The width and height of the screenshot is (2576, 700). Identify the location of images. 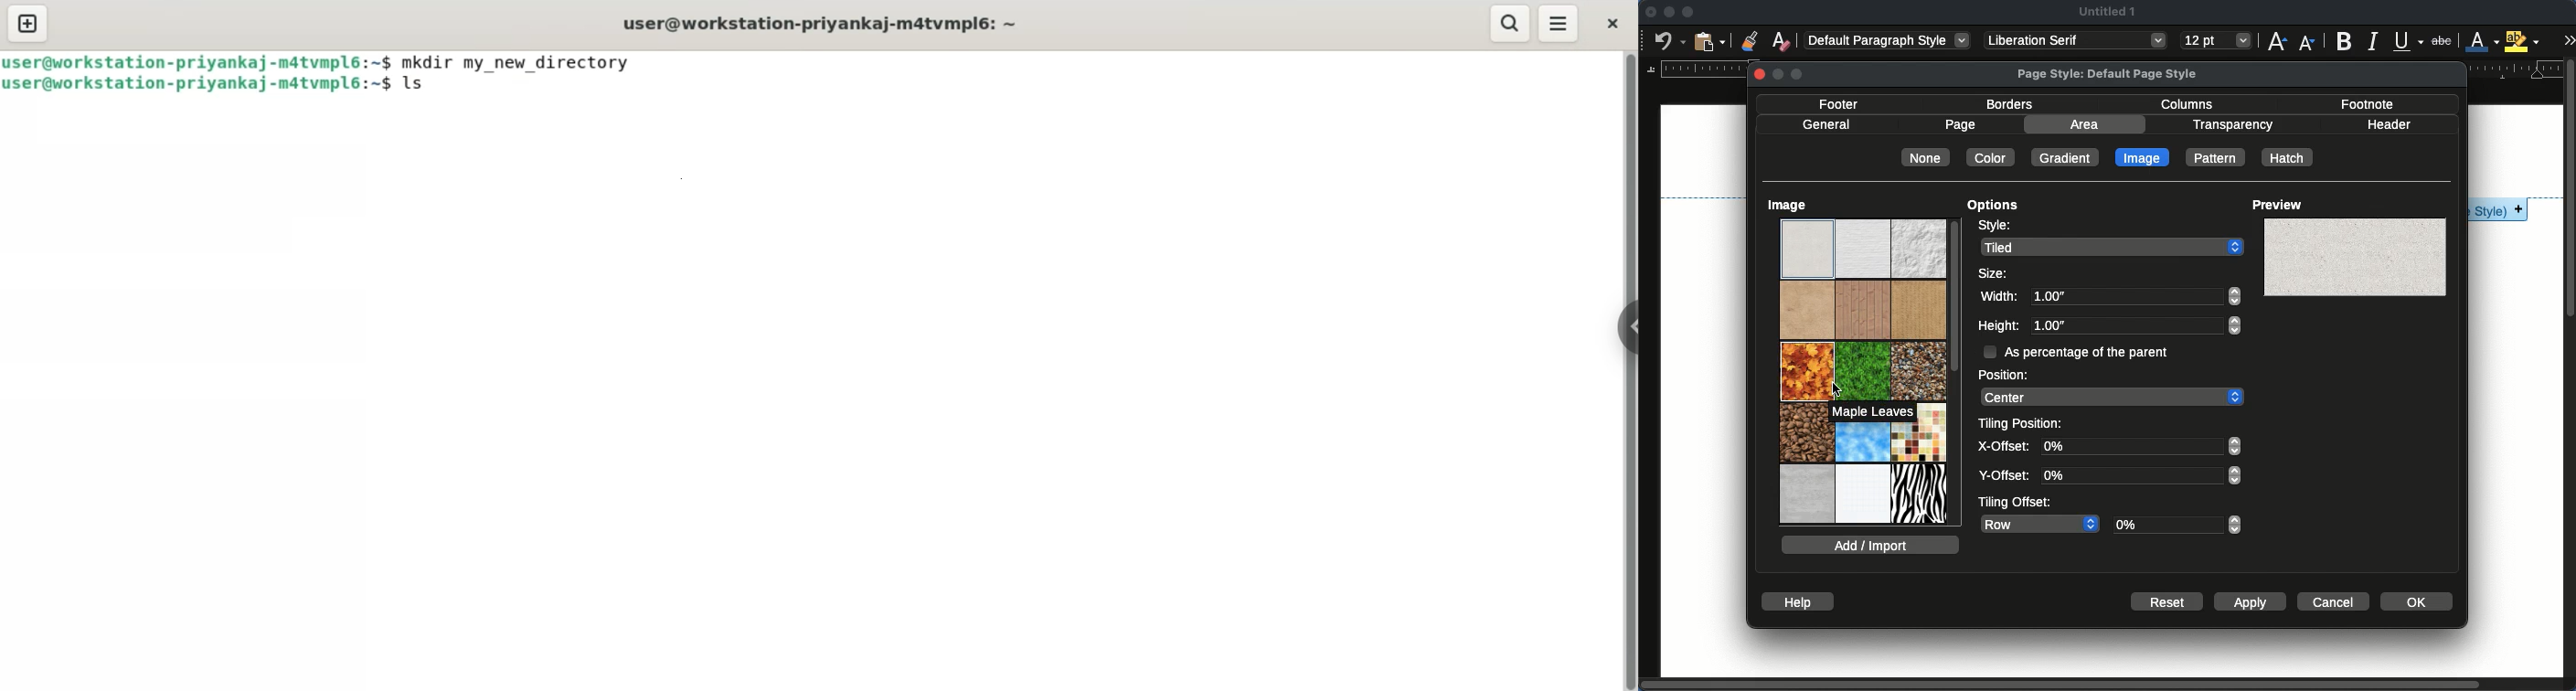
(1862, 292).